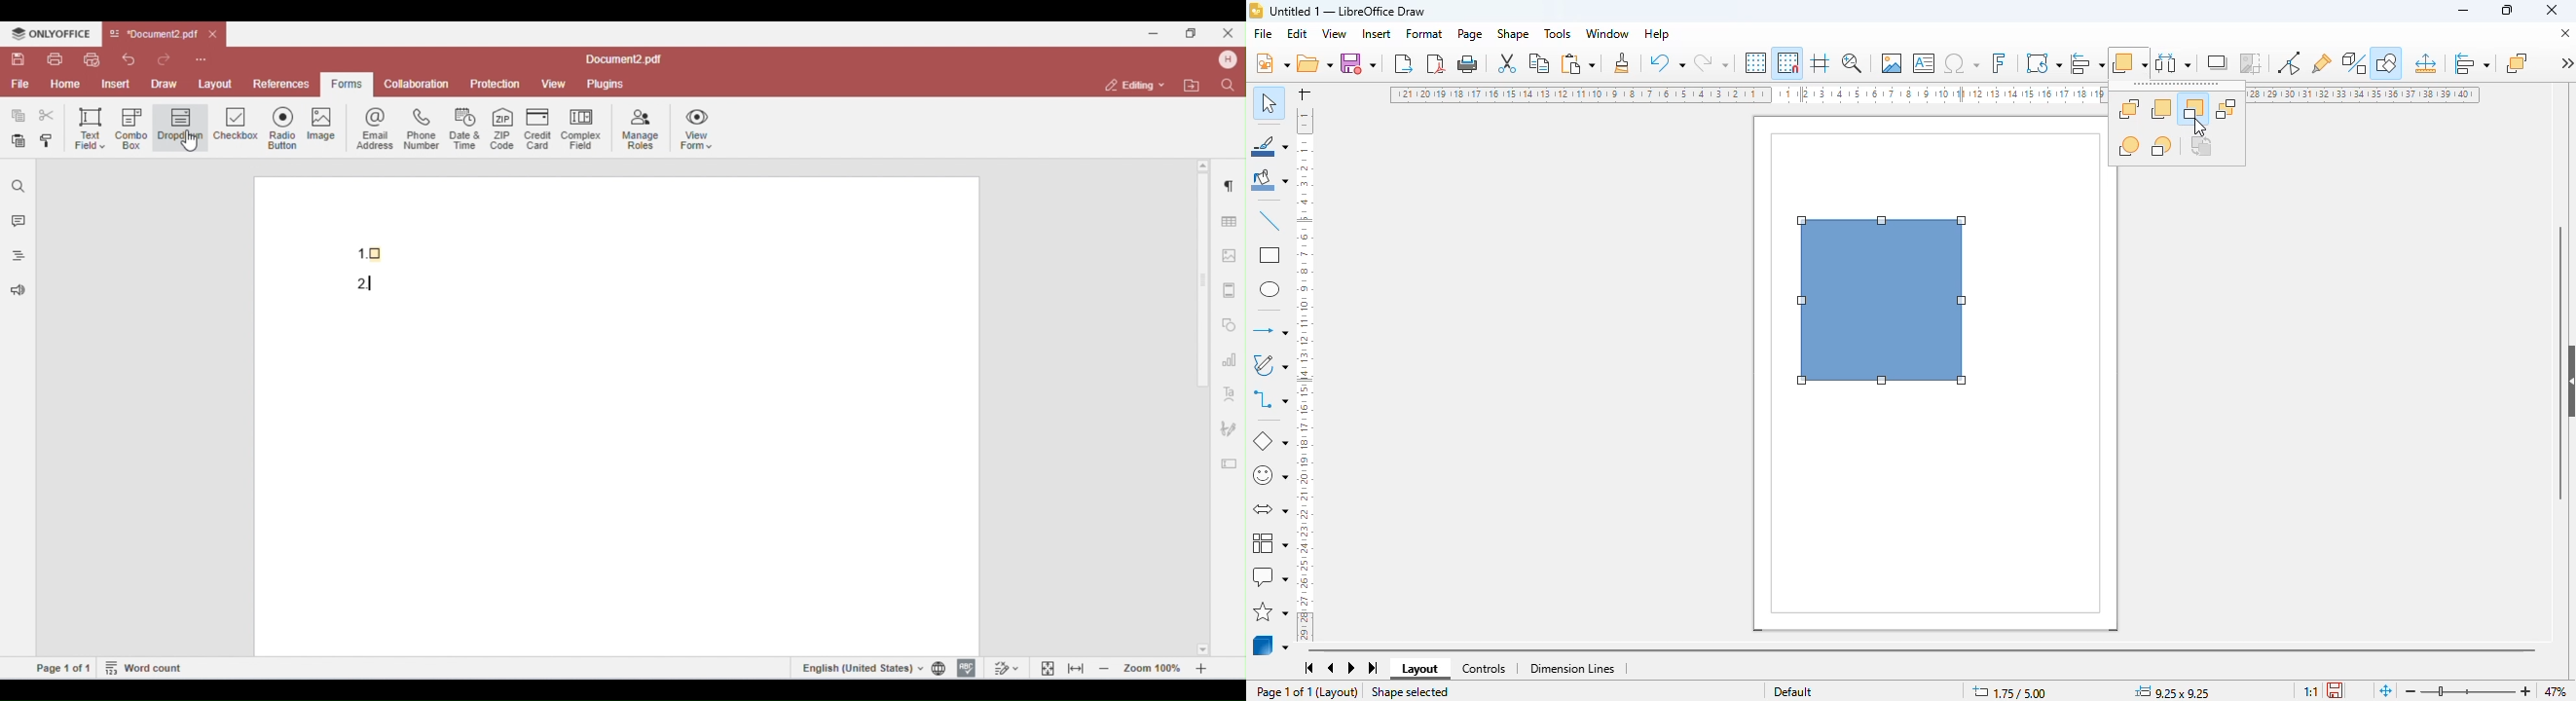 The width and height of the screenshot is (2576, 728). I want to click on send backward, so click(2192, 110).